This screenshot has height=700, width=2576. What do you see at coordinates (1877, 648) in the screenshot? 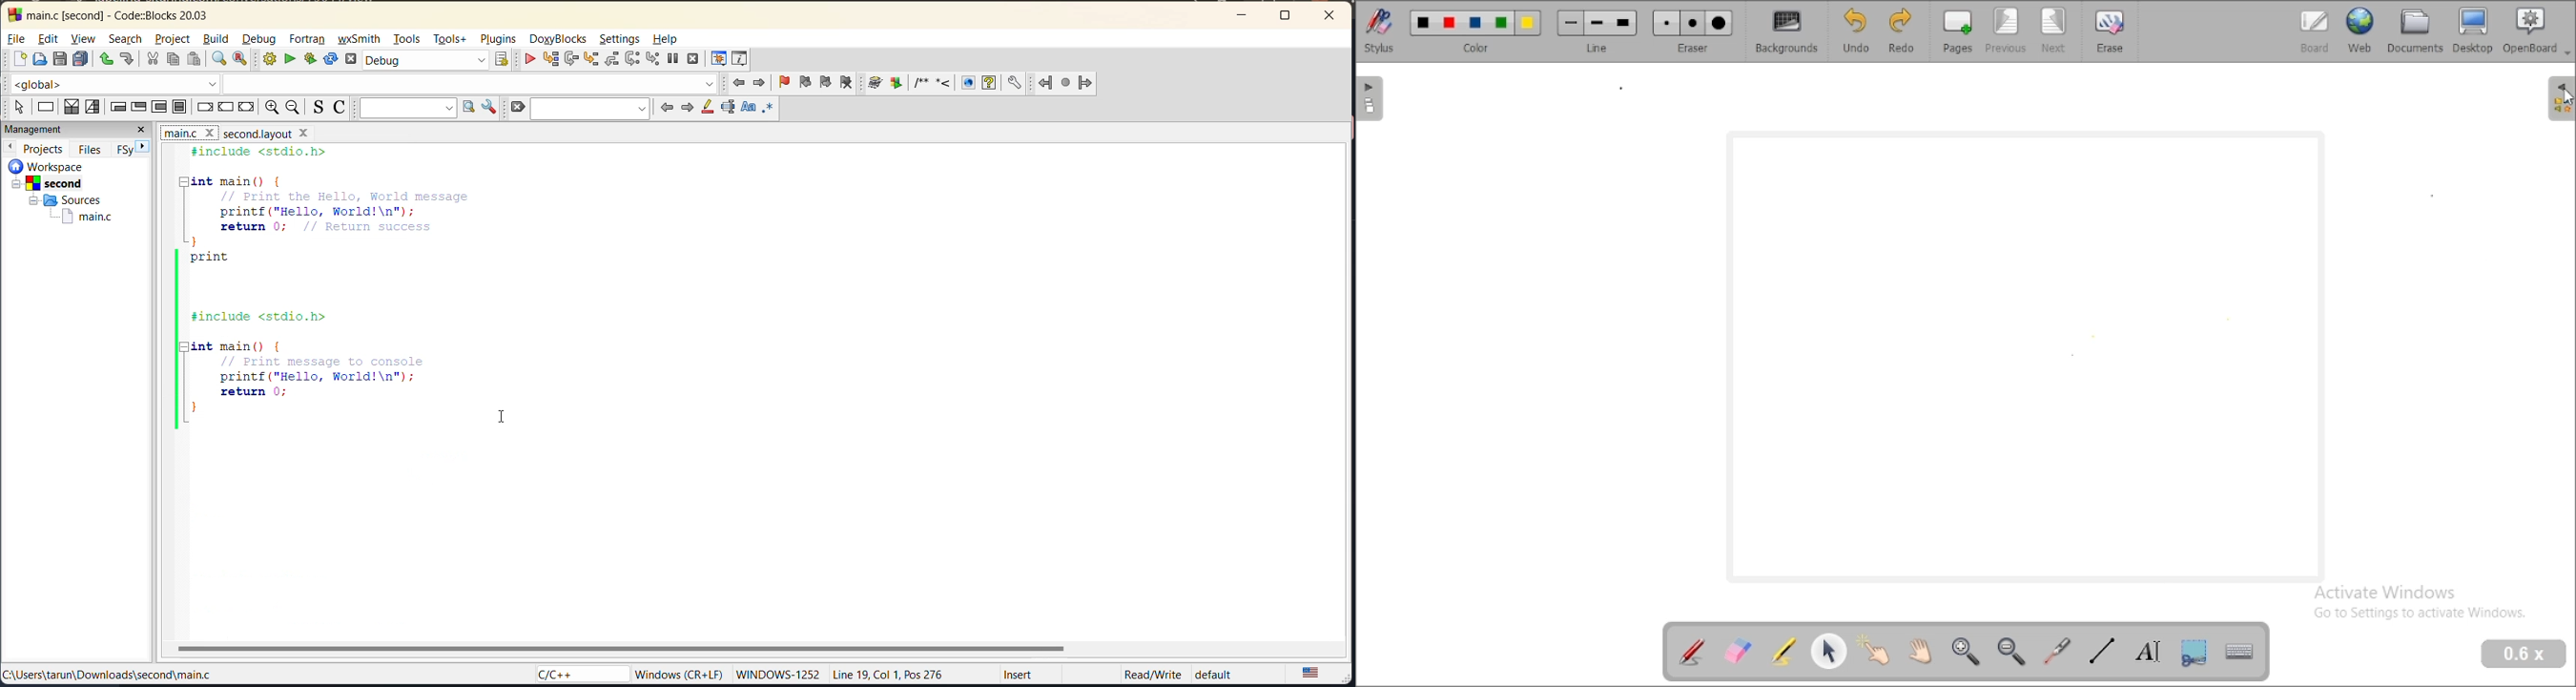
I see `interact with items` at bounding box center [1877, 648].